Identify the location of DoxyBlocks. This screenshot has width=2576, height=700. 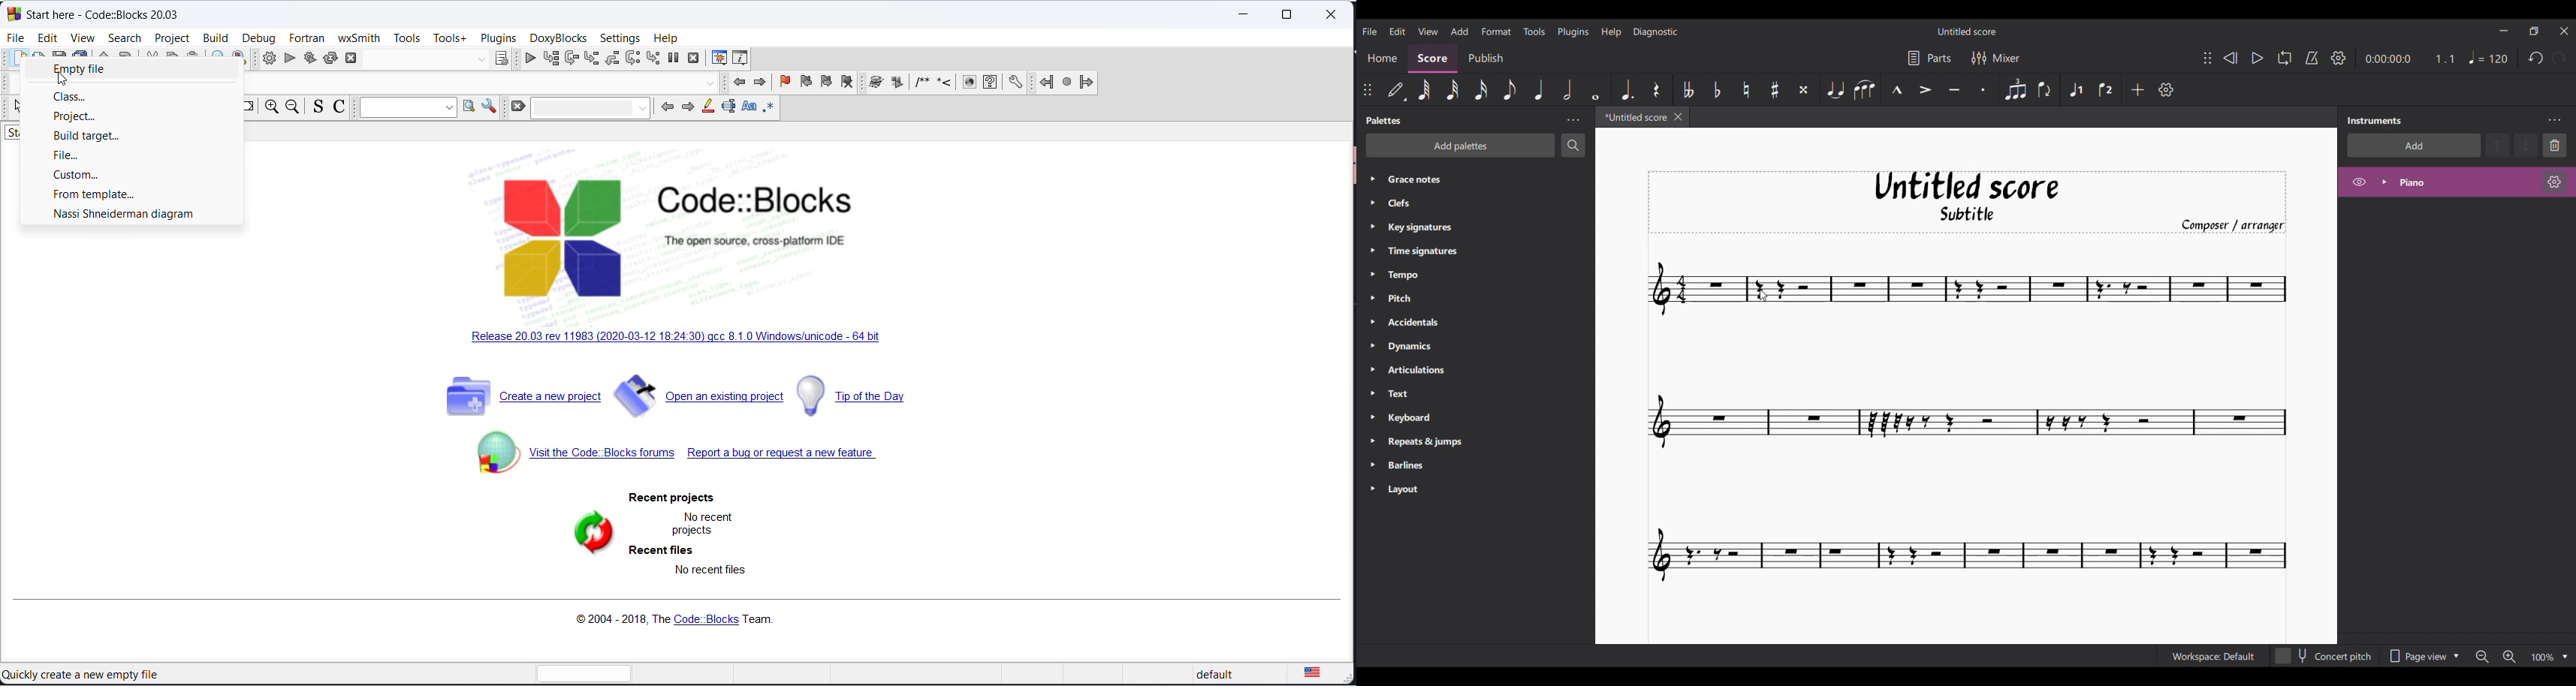
(559, 38).